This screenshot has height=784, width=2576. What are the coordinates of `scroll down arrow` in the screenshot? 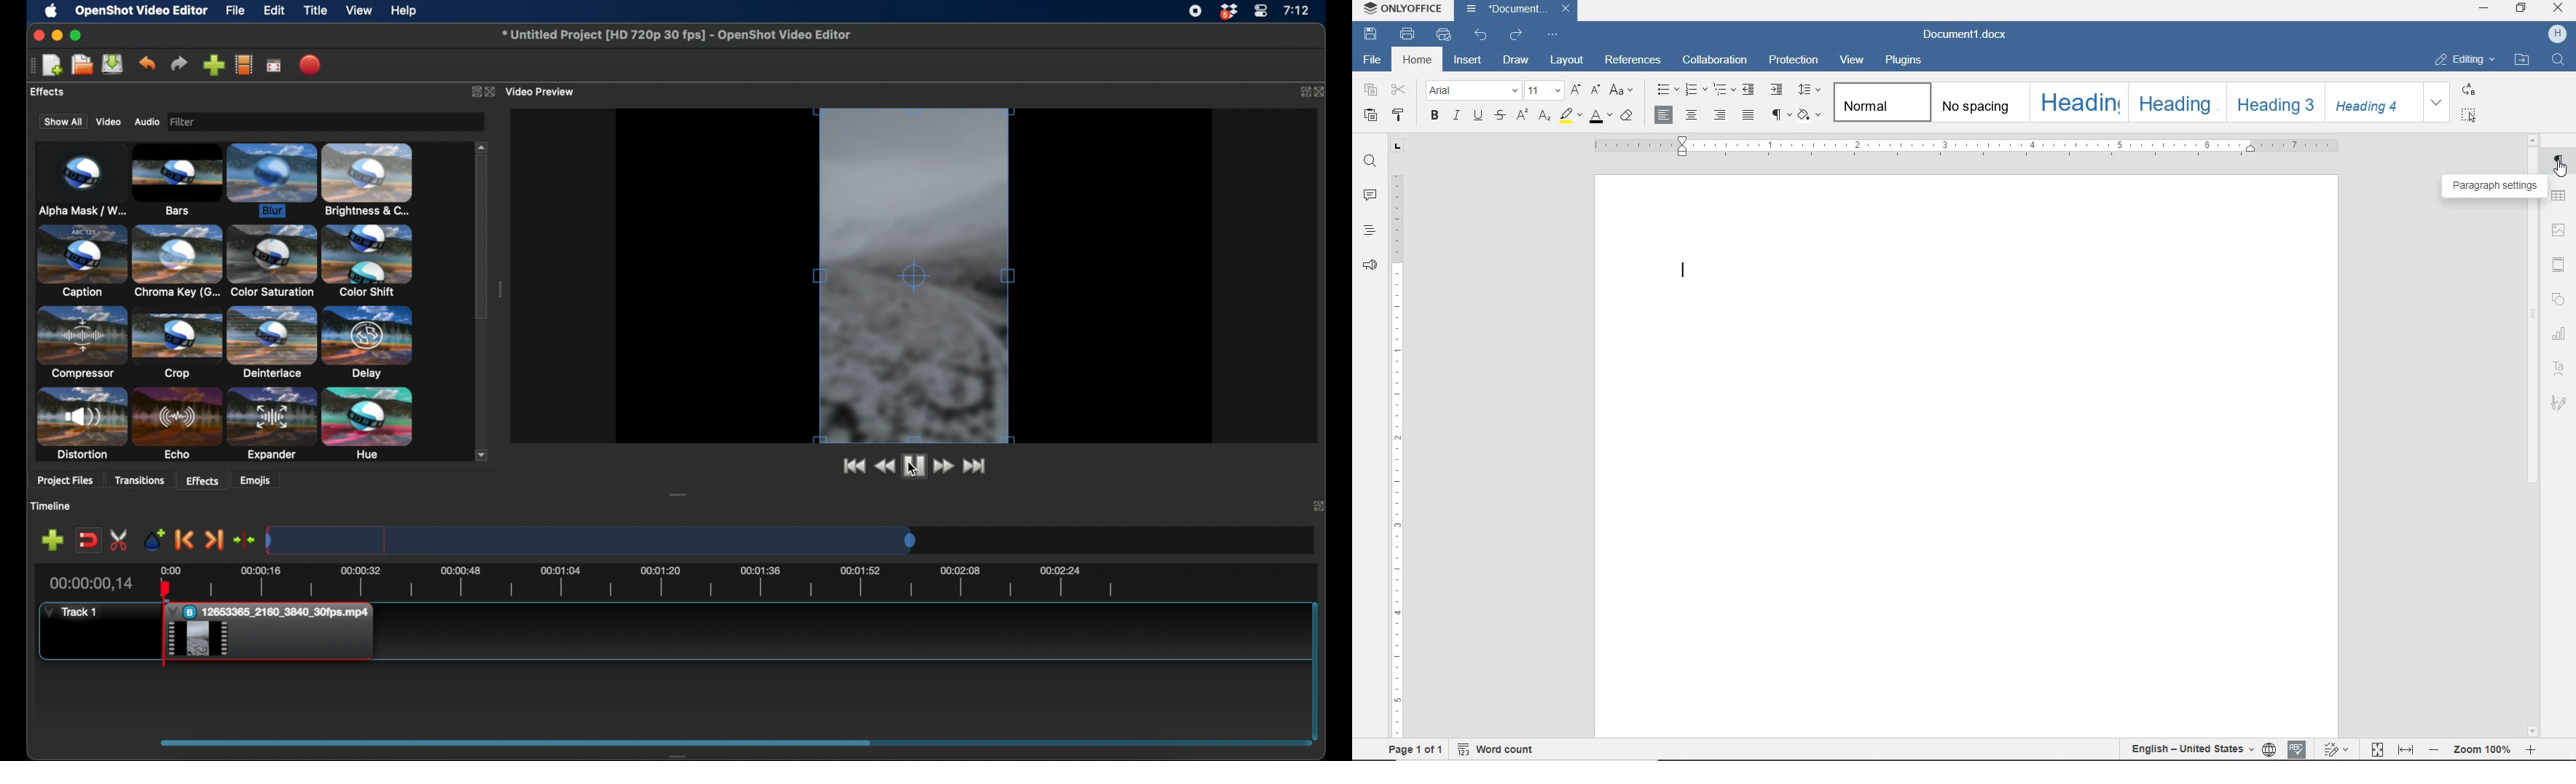 It's located at (482, 454).